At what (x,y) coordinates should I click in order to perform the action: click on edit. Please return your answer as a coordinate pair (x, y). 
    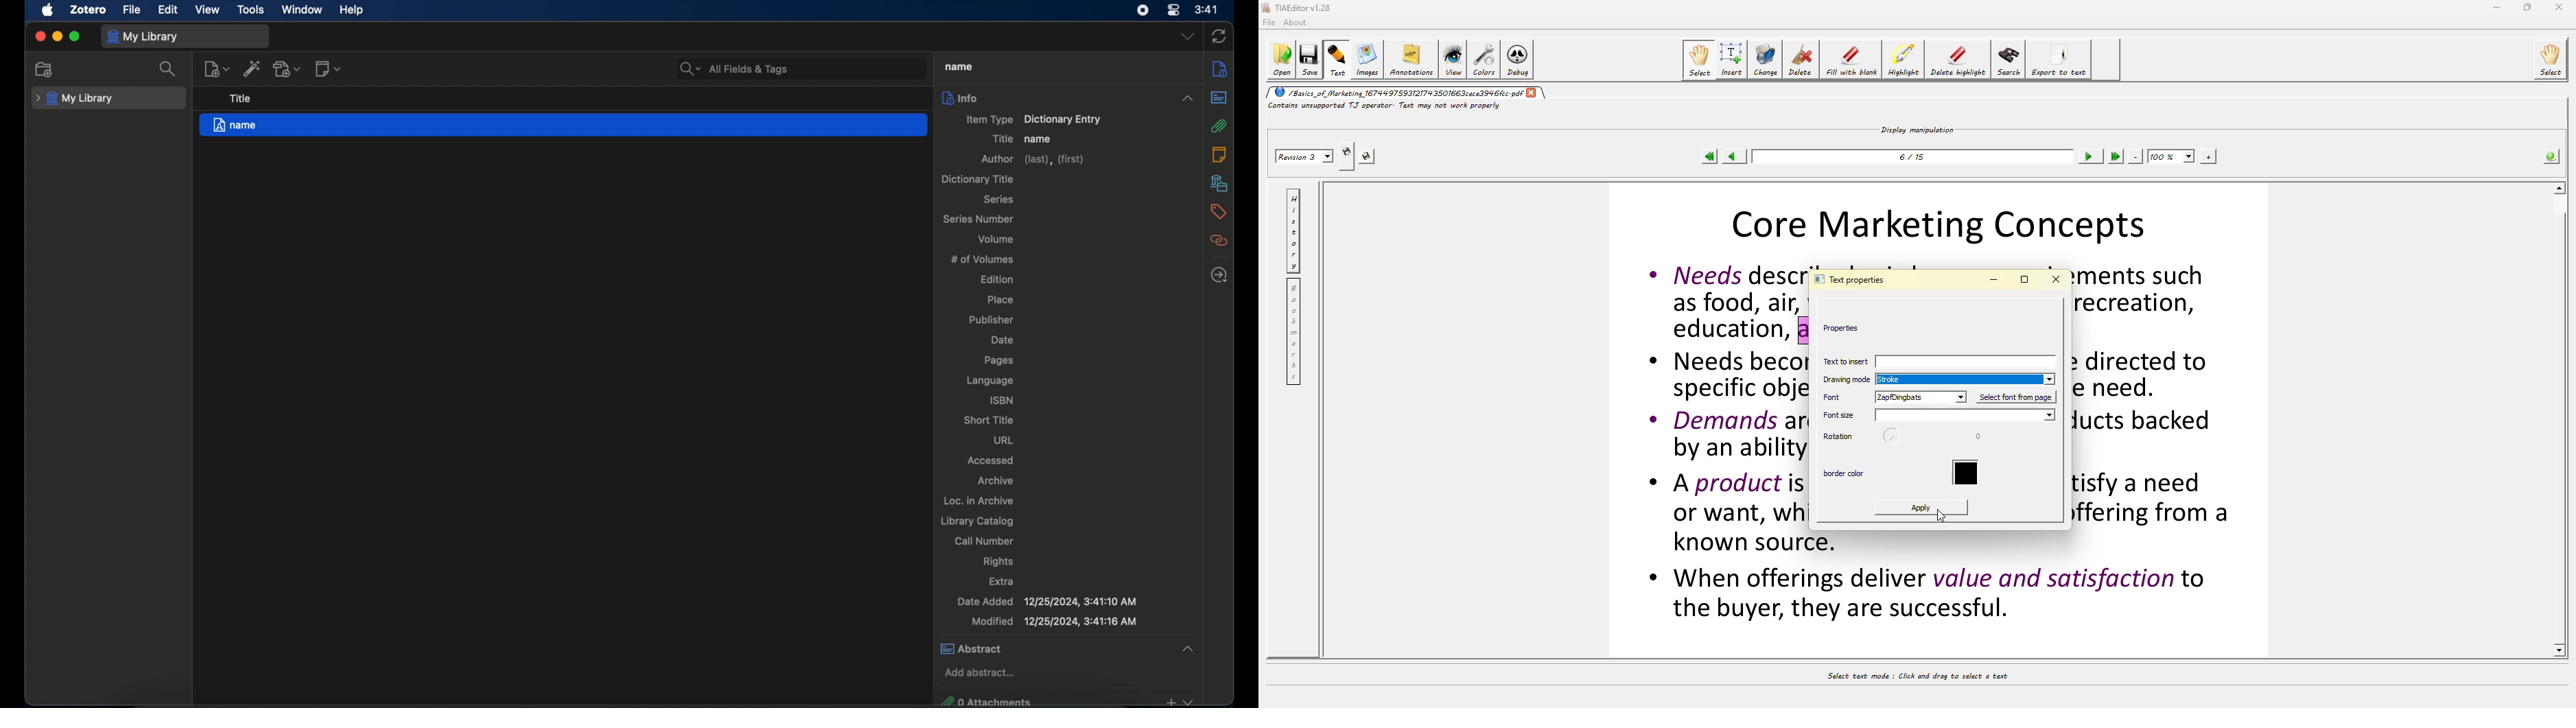
    Looking at the image, I should click on (169, 10).